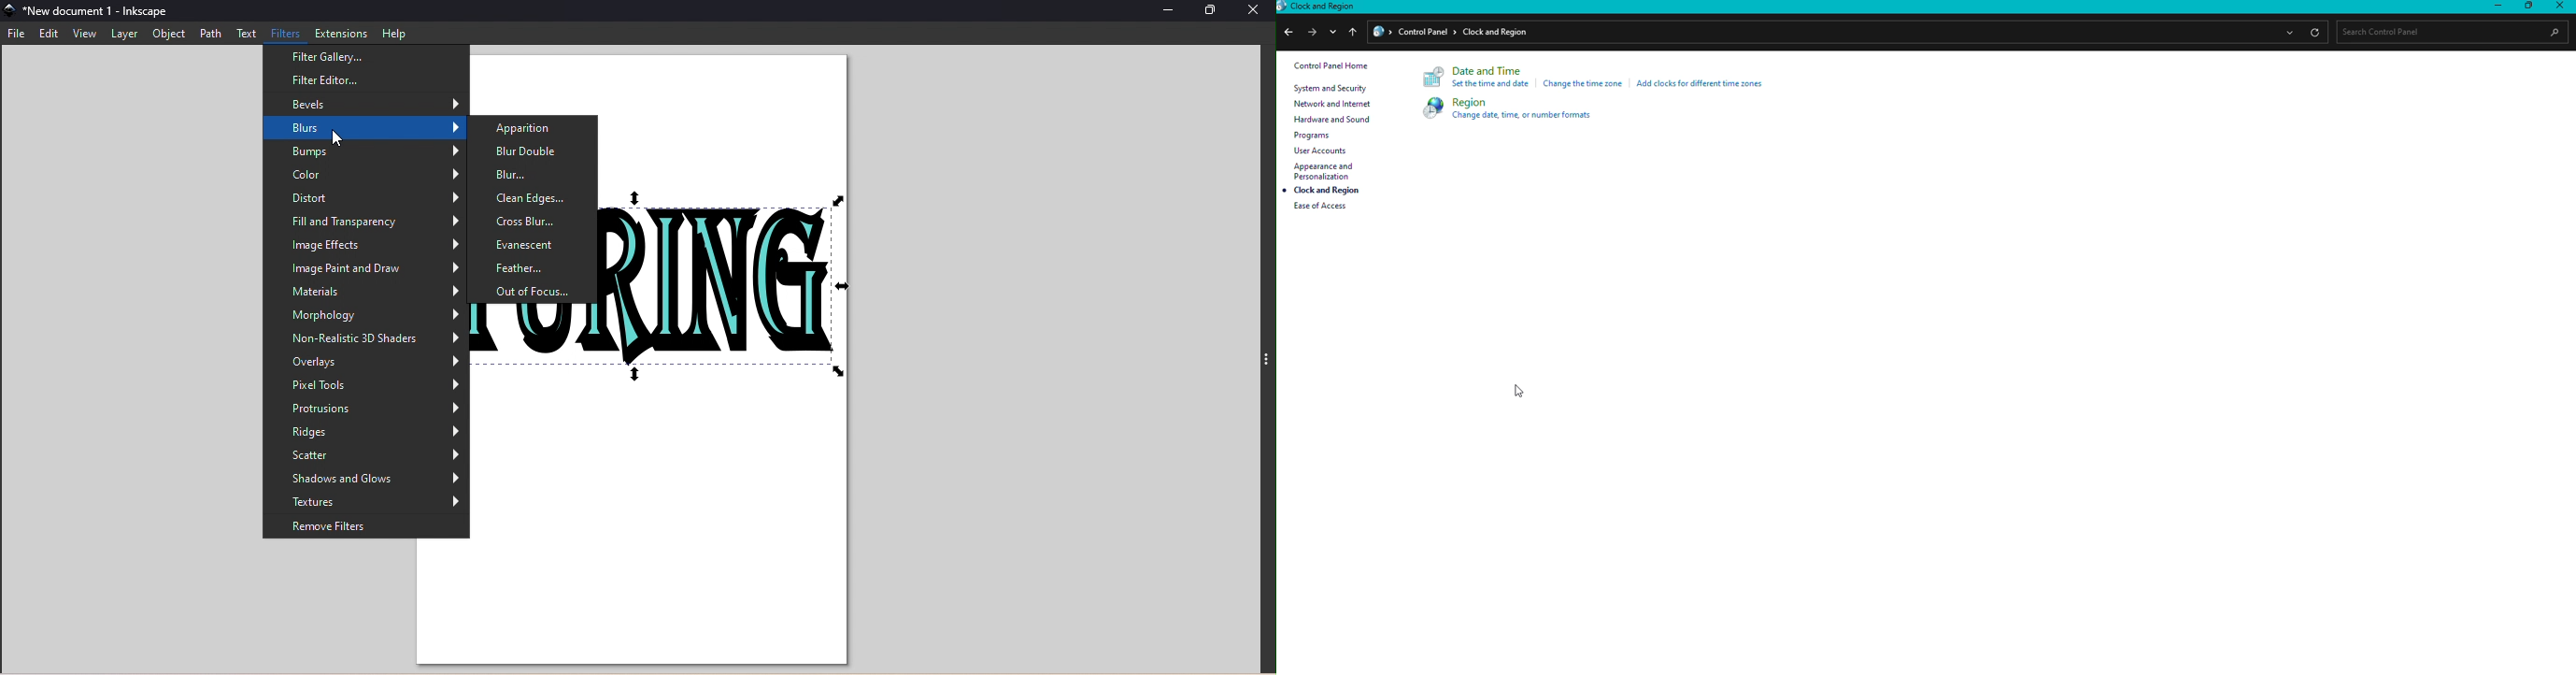 Image resolution: width=2576 pixels, height=700 pixels. I want to click on Overlays, so click(363, 361).